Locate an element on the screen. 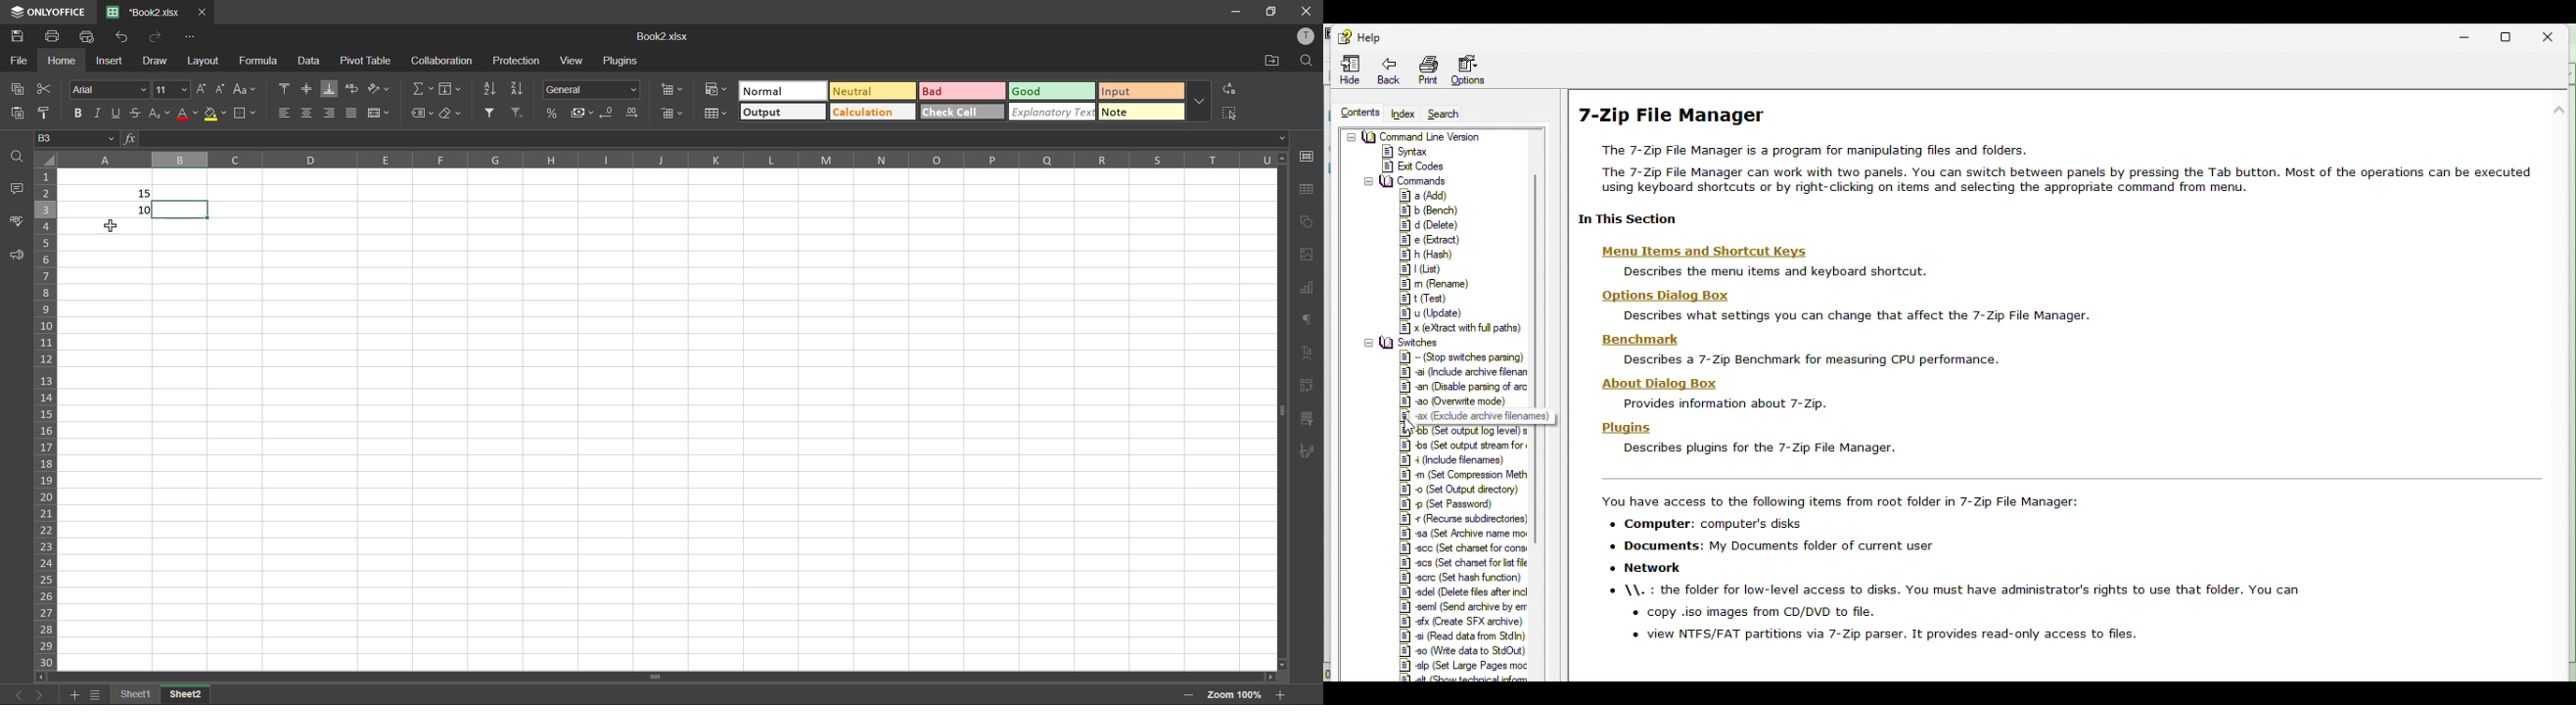 The width and height of the screenshot is (2576, 728). previous is located at coordinates (15, 695).